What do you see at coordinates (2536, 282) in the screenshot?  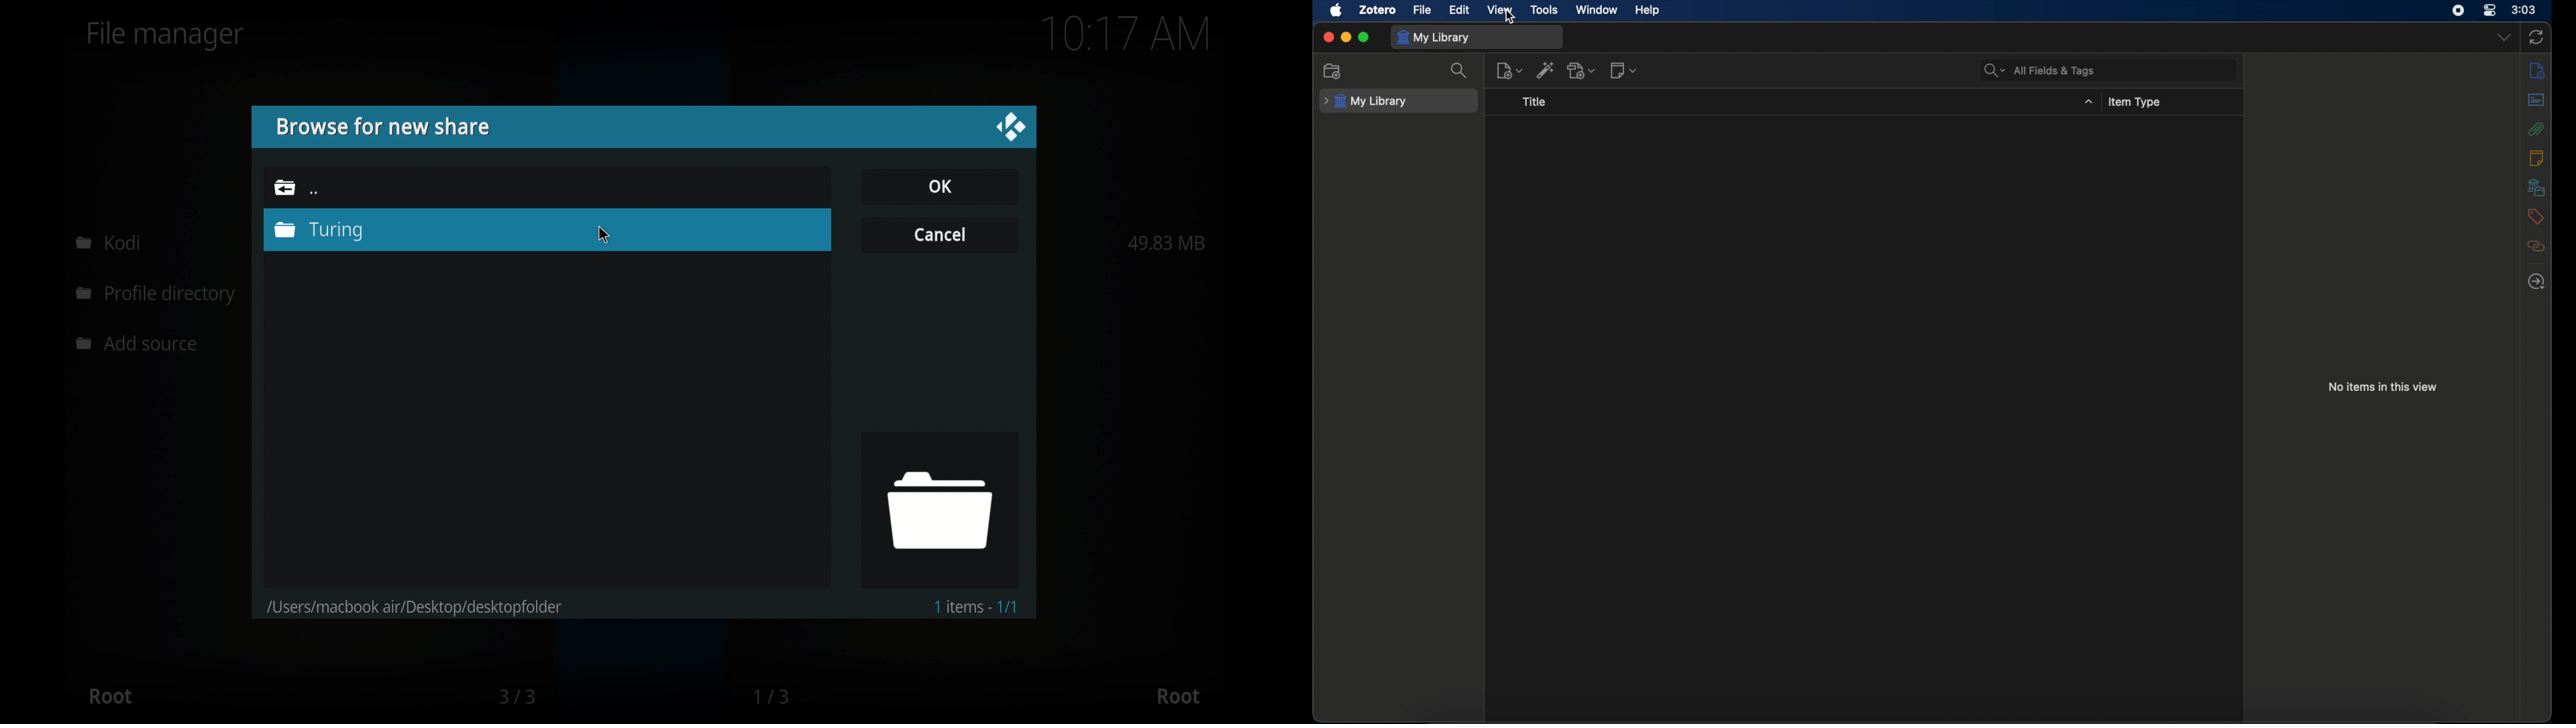 I see `locate` at bounding box center [2536, 282].